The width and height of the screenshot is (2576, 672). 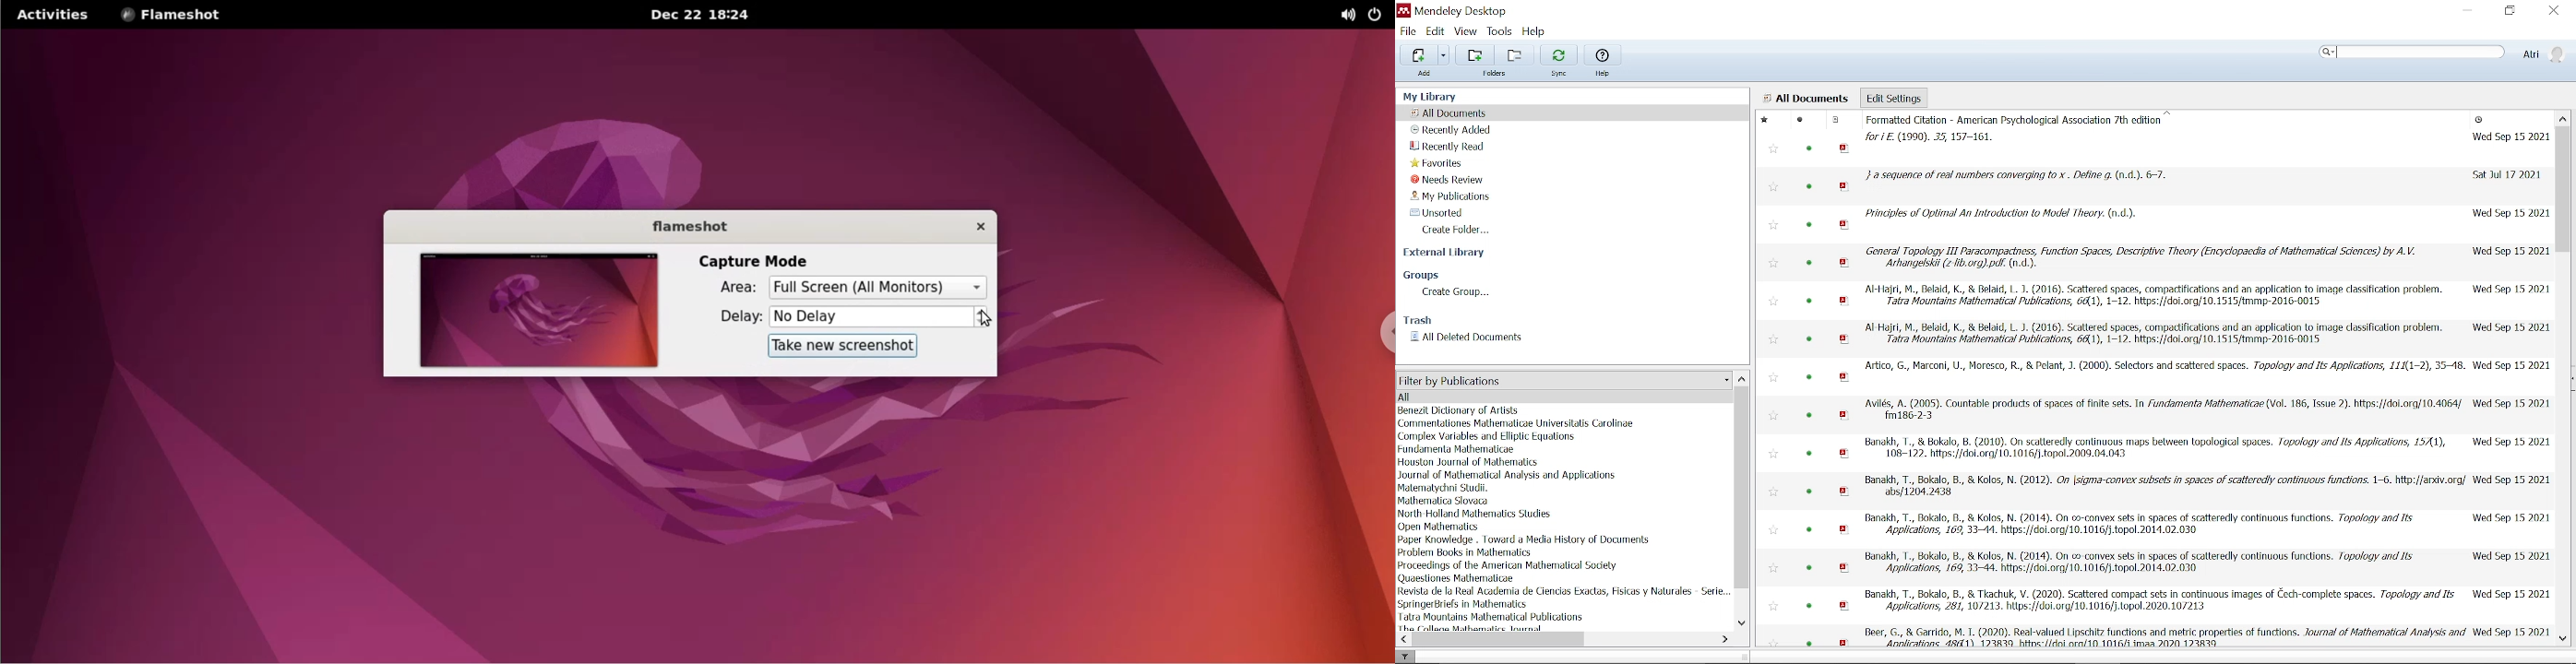 I want to click on date time, so click(x=2506, y=174).